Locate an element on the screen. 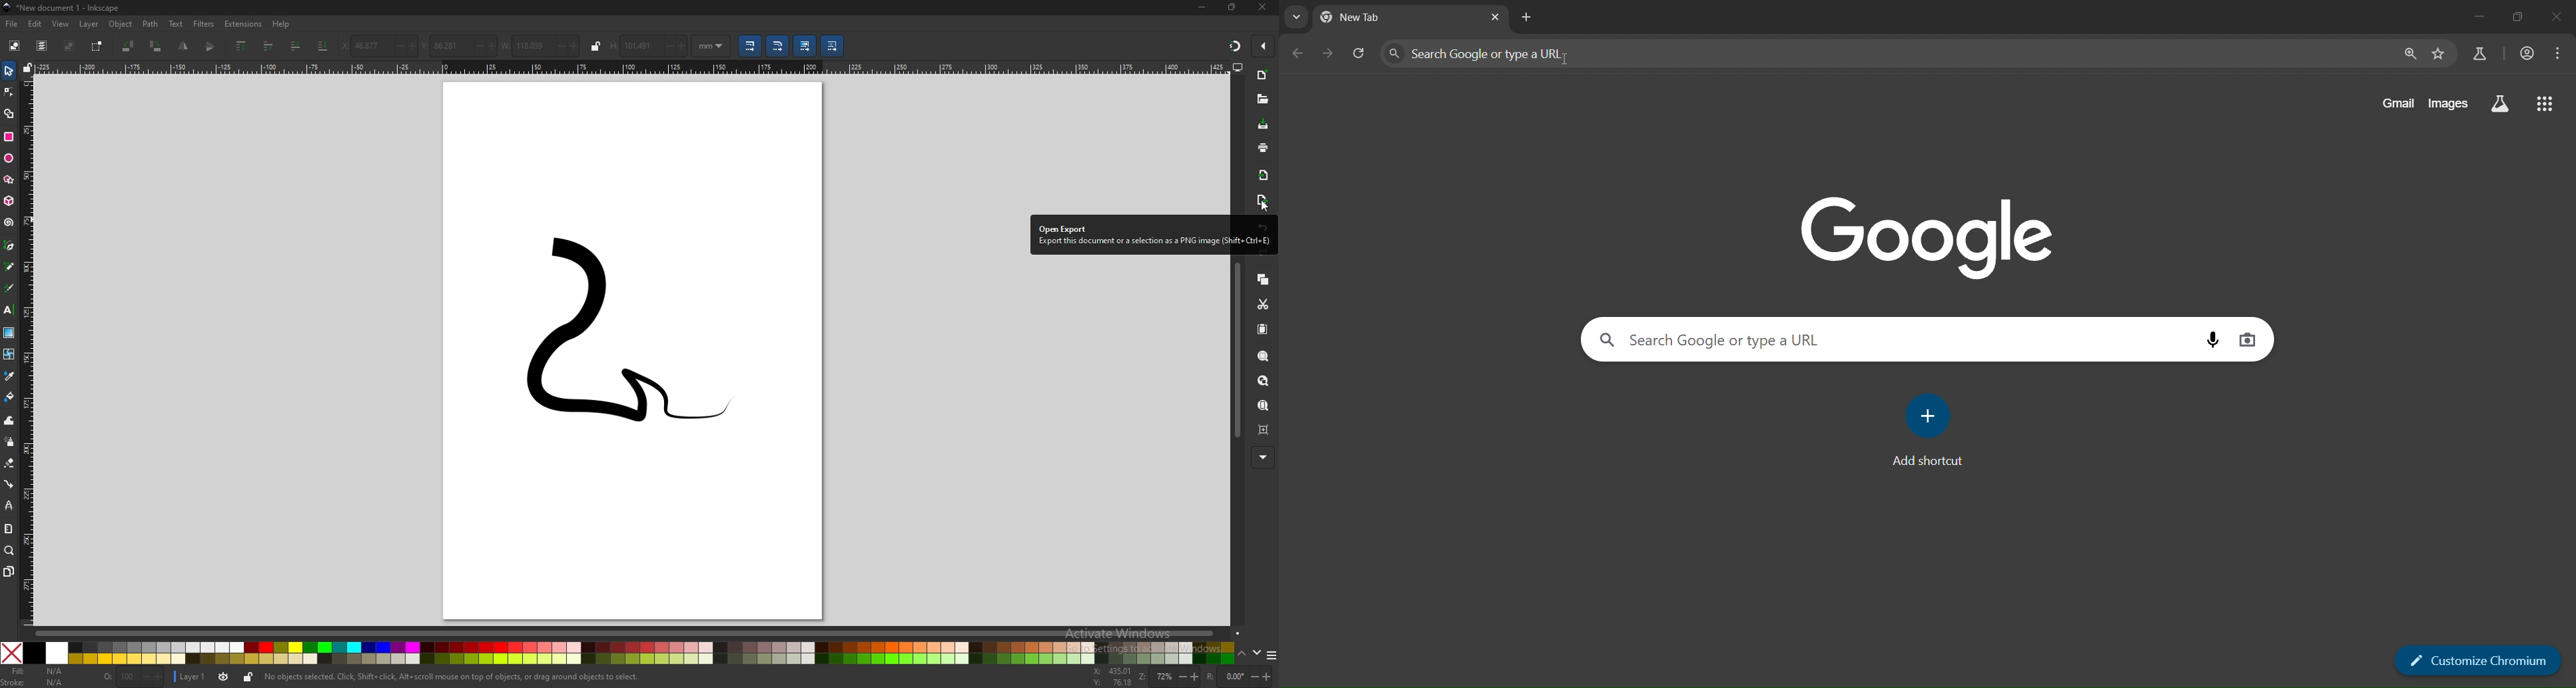 Image resolution: width=2576 pixels, height=700 pixels. drawing is located at coordinates (616, 339).